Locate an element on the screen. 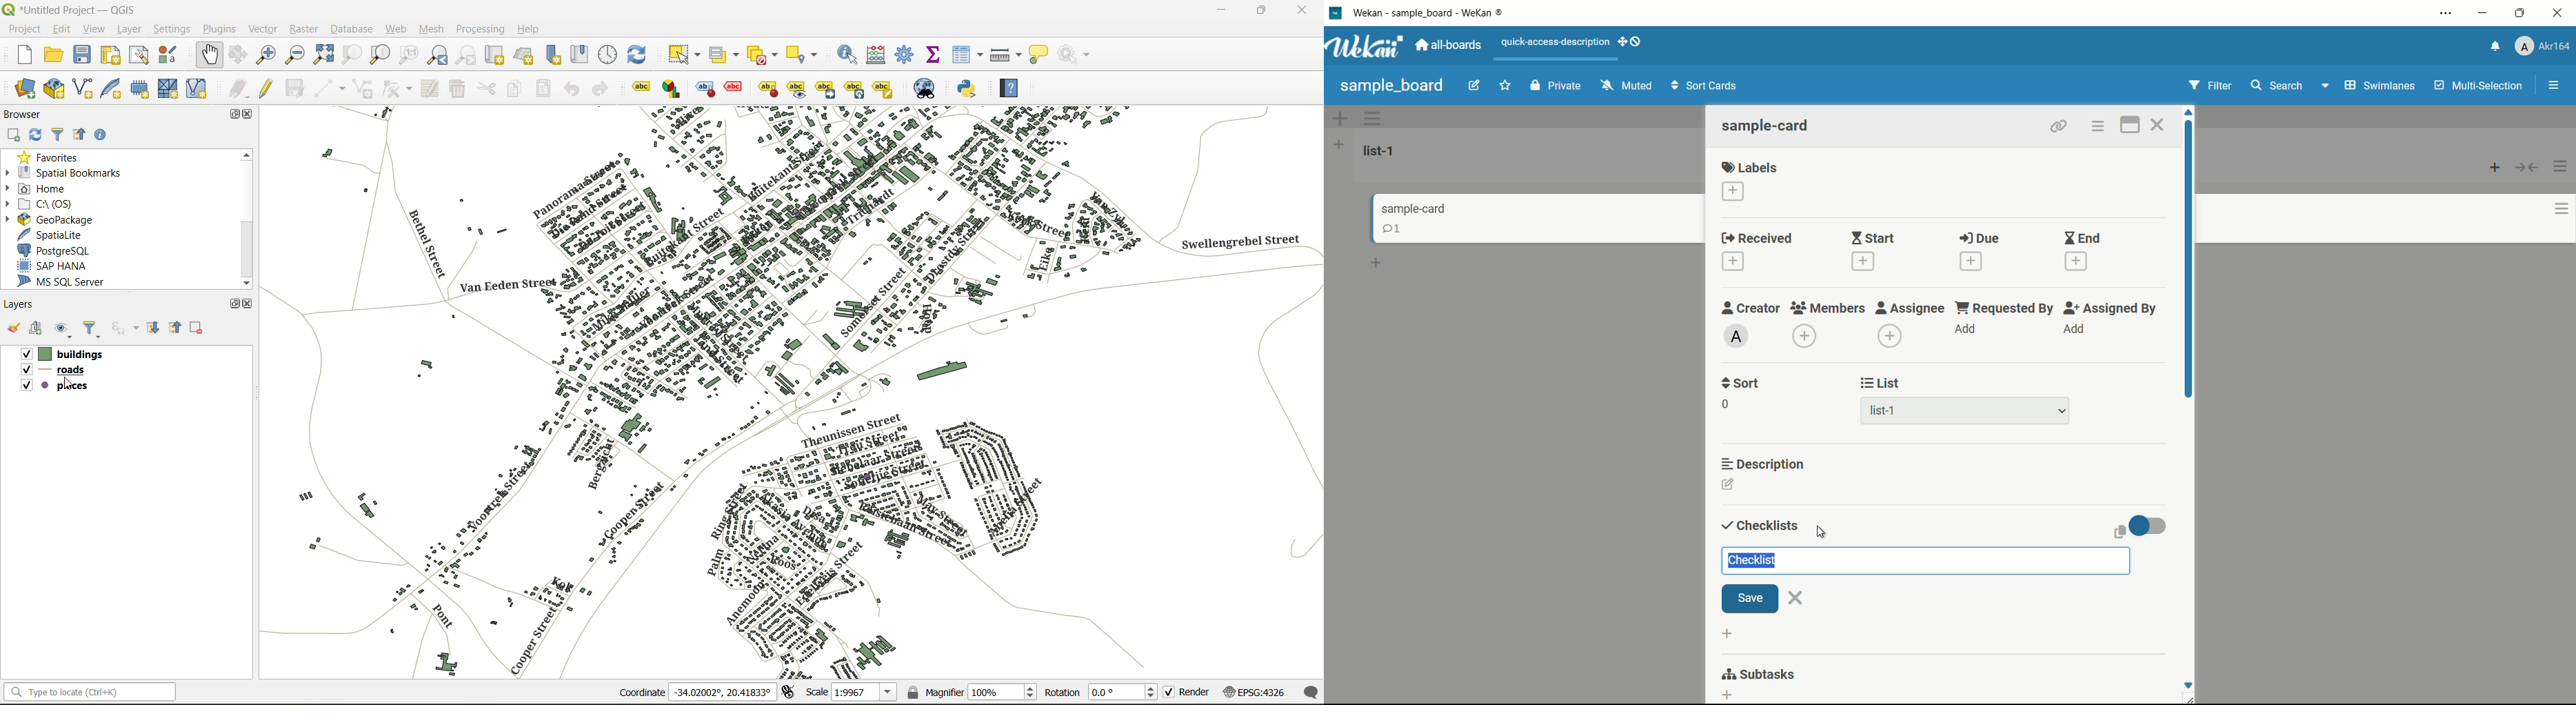 The image size is (2576, 728). add list is located at coordinates (1728, 633).